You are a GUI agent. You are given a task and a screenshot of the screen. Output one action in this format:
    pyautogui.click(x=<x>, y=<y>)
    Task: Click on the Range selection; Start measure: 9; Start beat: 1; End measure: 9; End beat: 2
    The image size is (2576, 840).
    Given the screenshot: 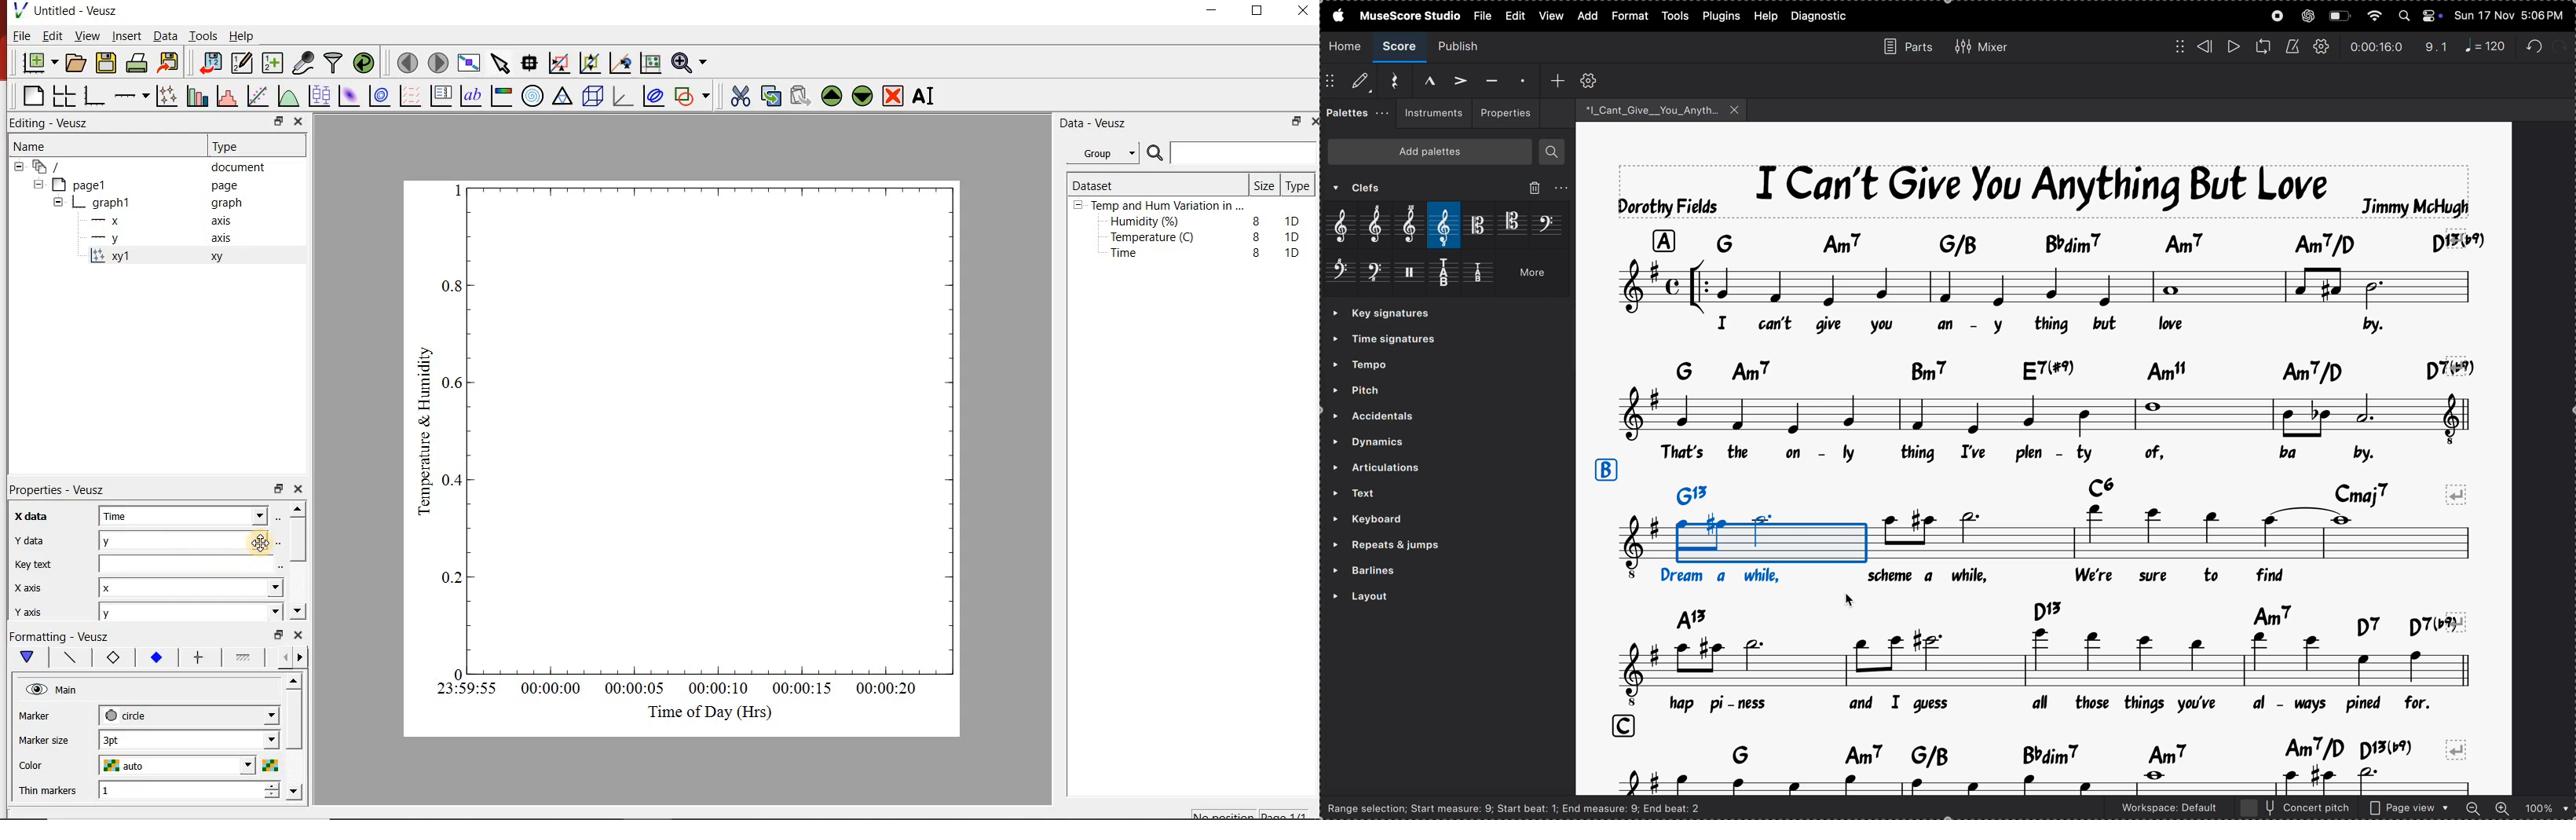 What is the action you would take?
    pyautogui.click(x=1524, y=808)
    